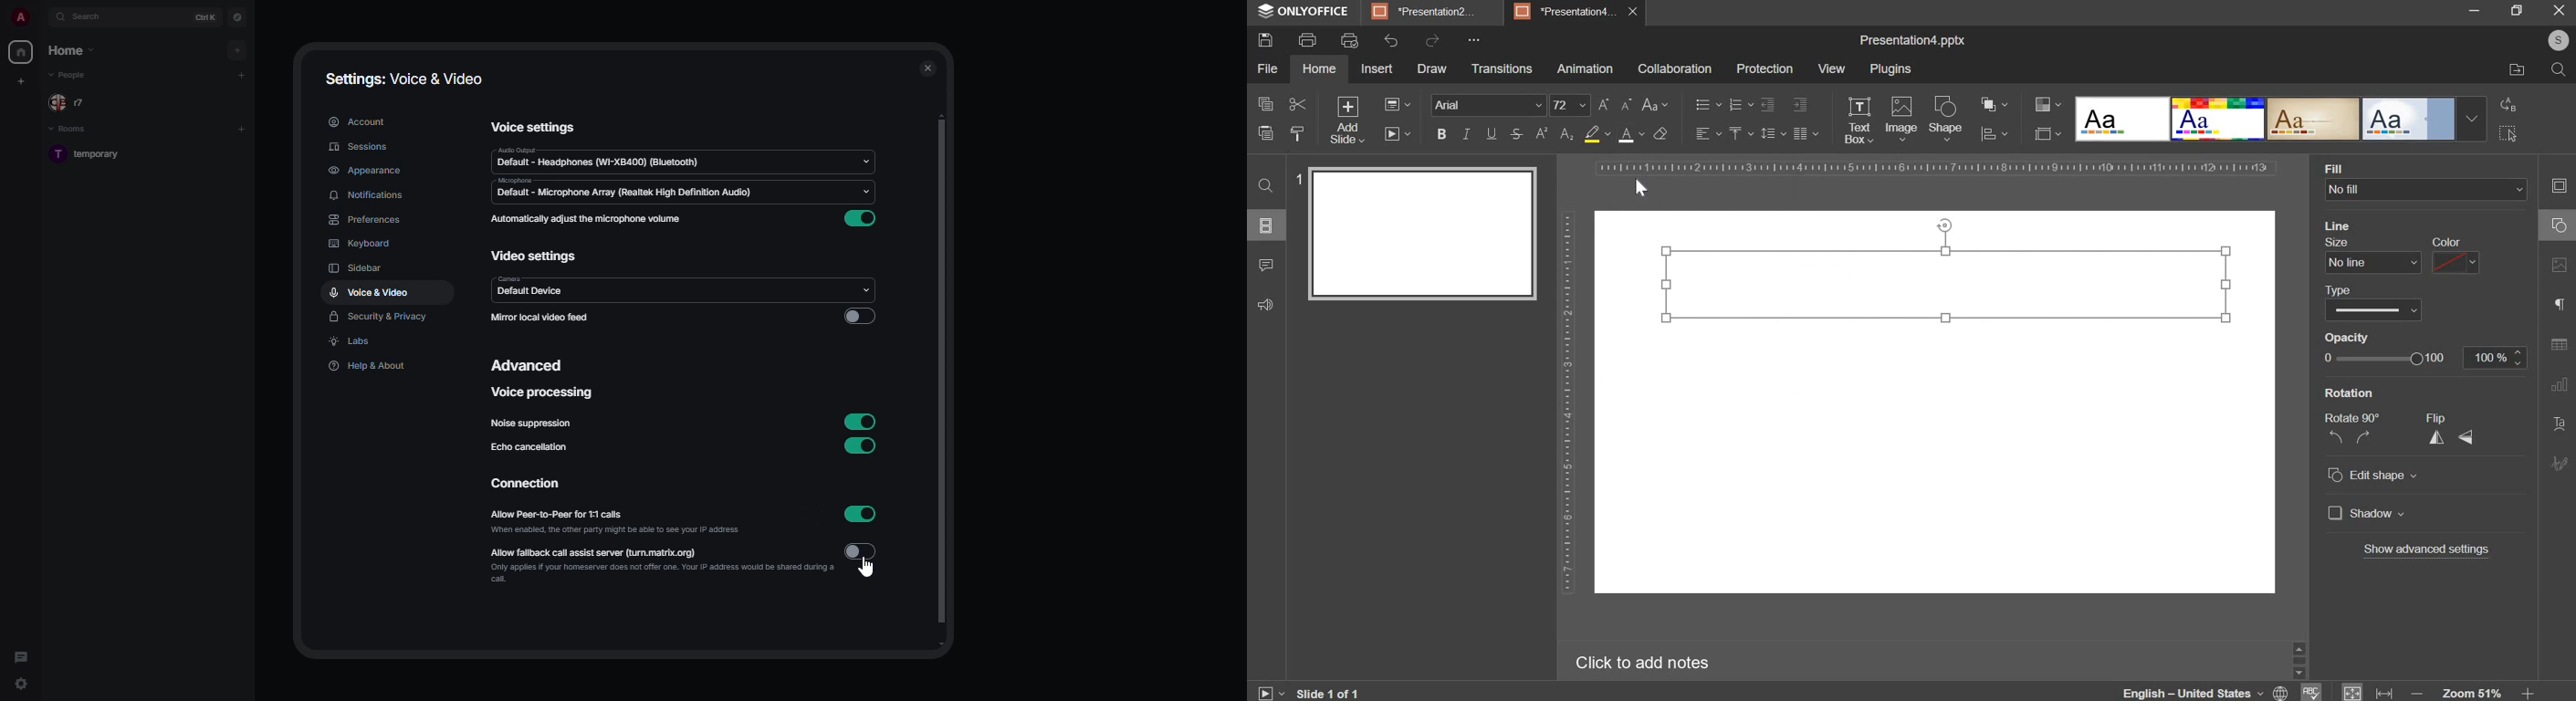  What do you see at coordinates (1949, 119) in the screenshot?
I see `shape` at bounding box center [1949, 119].